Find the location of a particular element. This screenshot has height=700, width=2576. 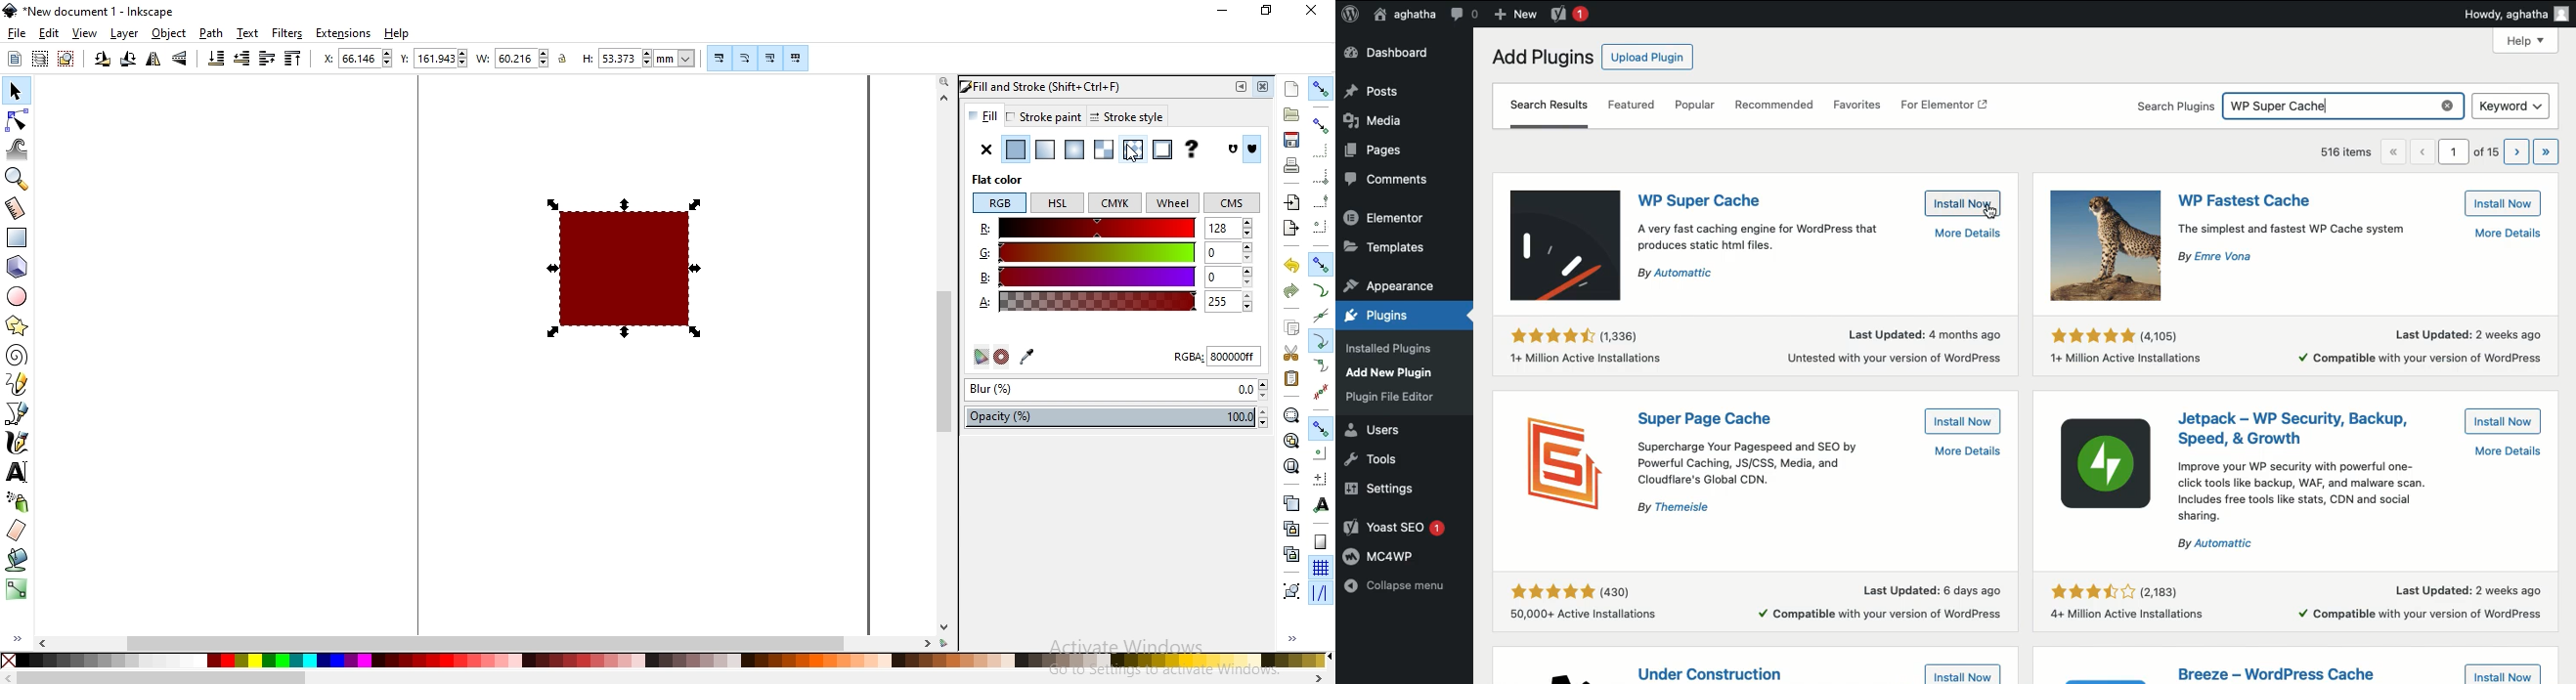

last page is located at coordinates (2546, 152).